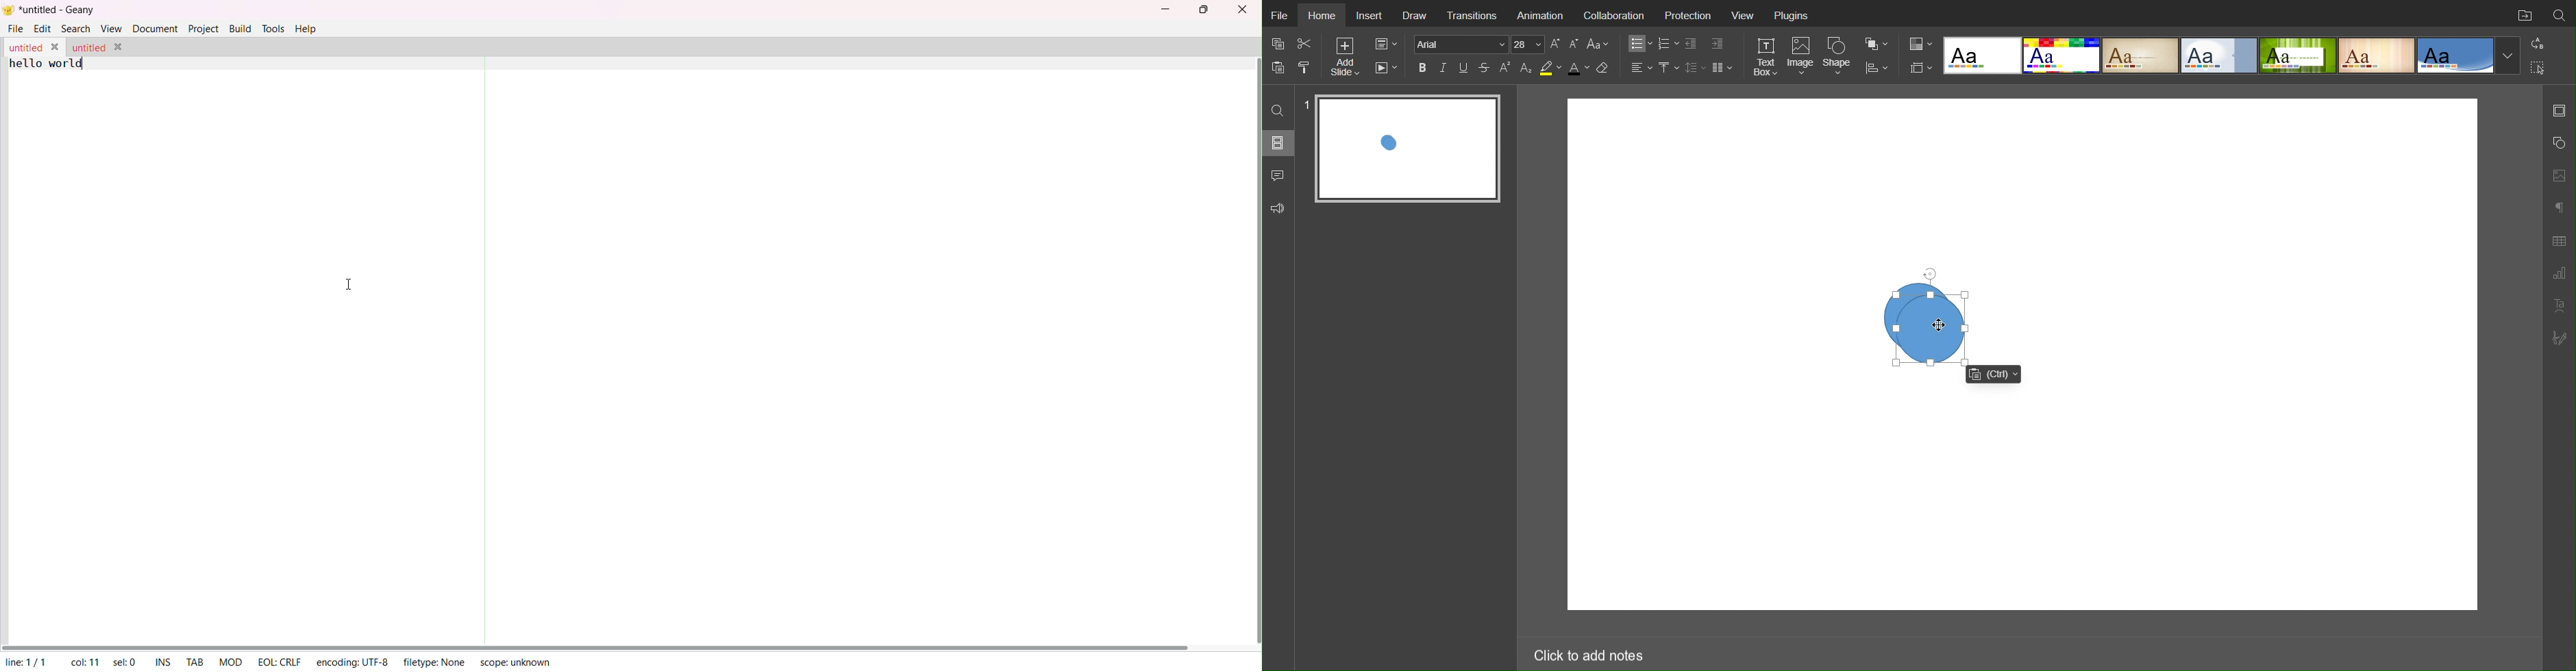 The height and width of the screenshot is (672, 2576). I want to click on Feedback and Support, so click(1278, 209).